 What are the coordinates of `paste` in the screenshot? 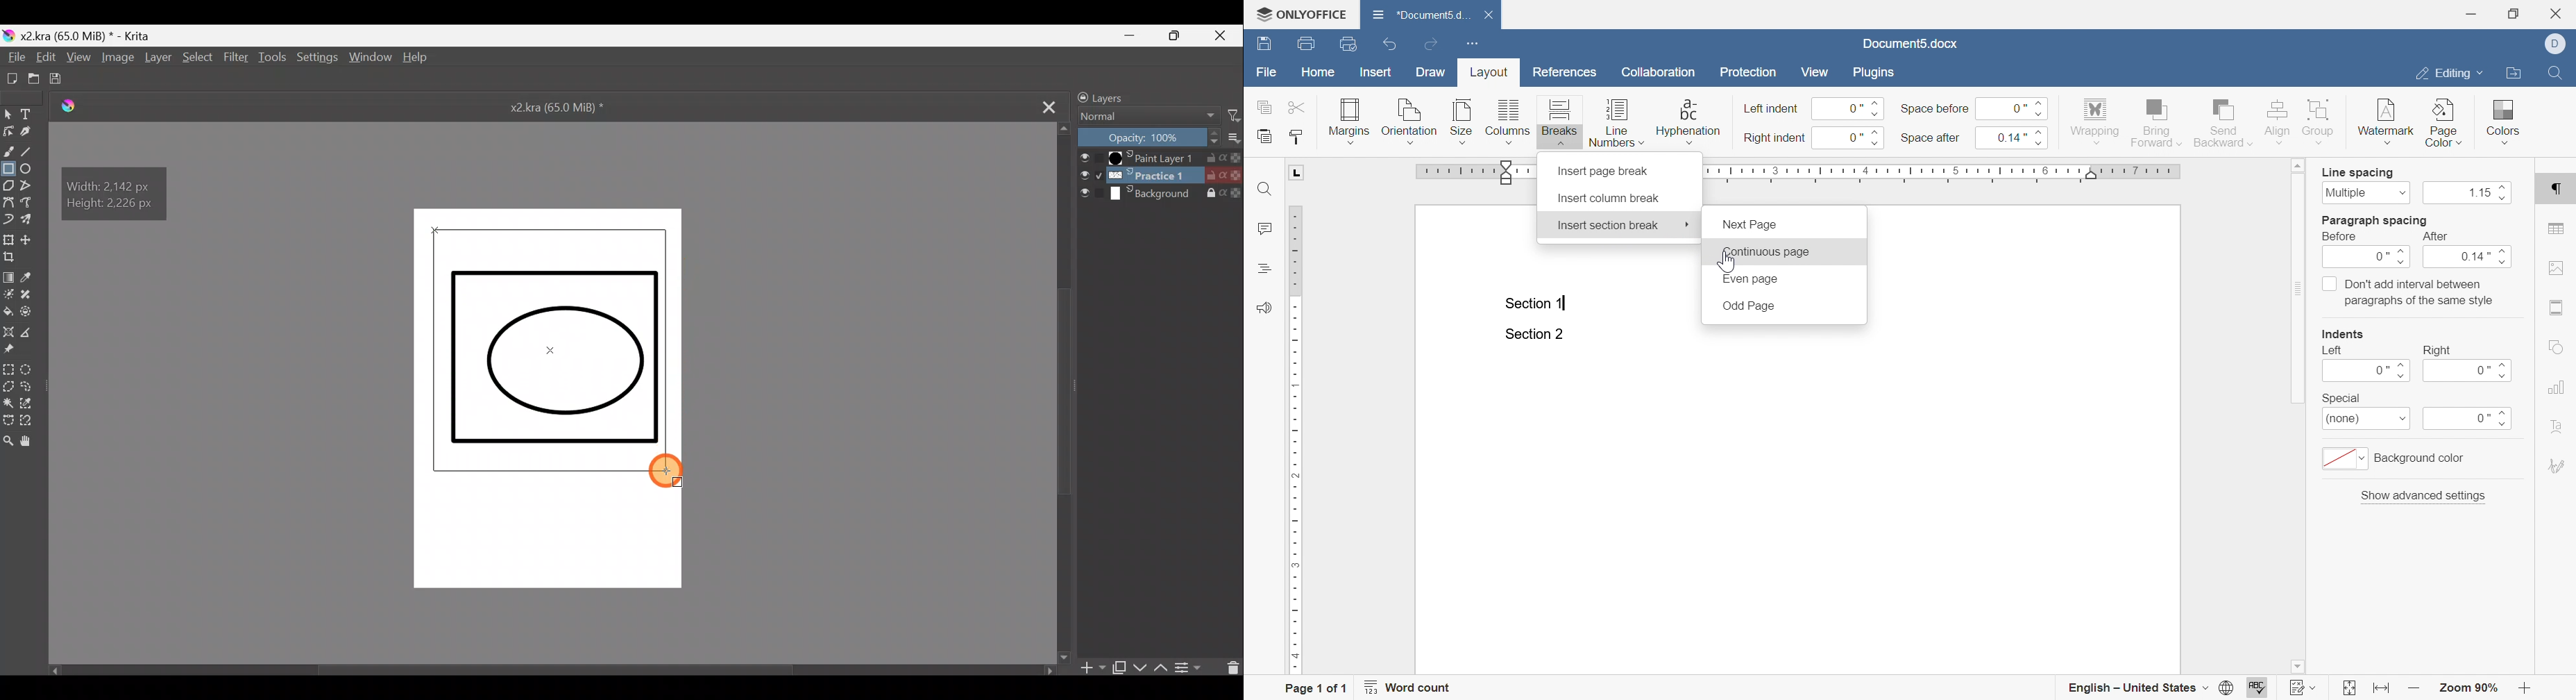 It's located at (1264, 135).